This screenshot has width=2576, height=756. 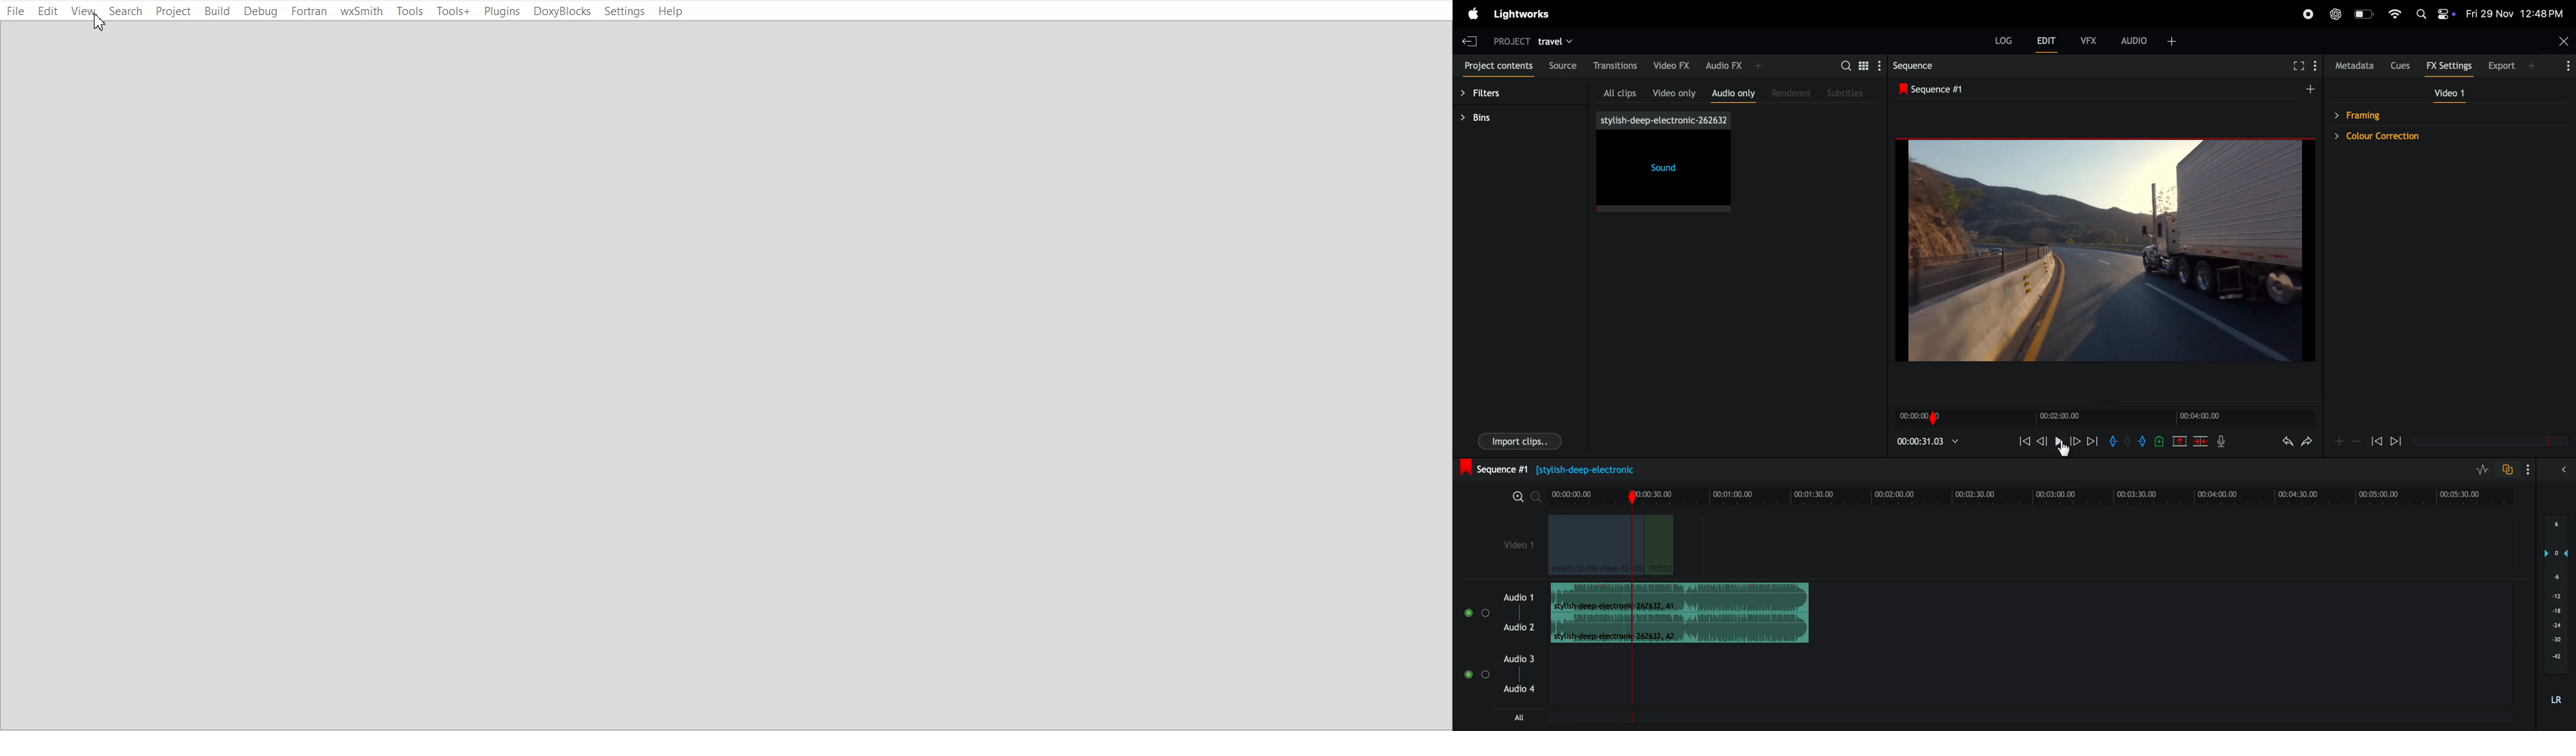 I want to click on full screen, so click(x=2296, y=66).